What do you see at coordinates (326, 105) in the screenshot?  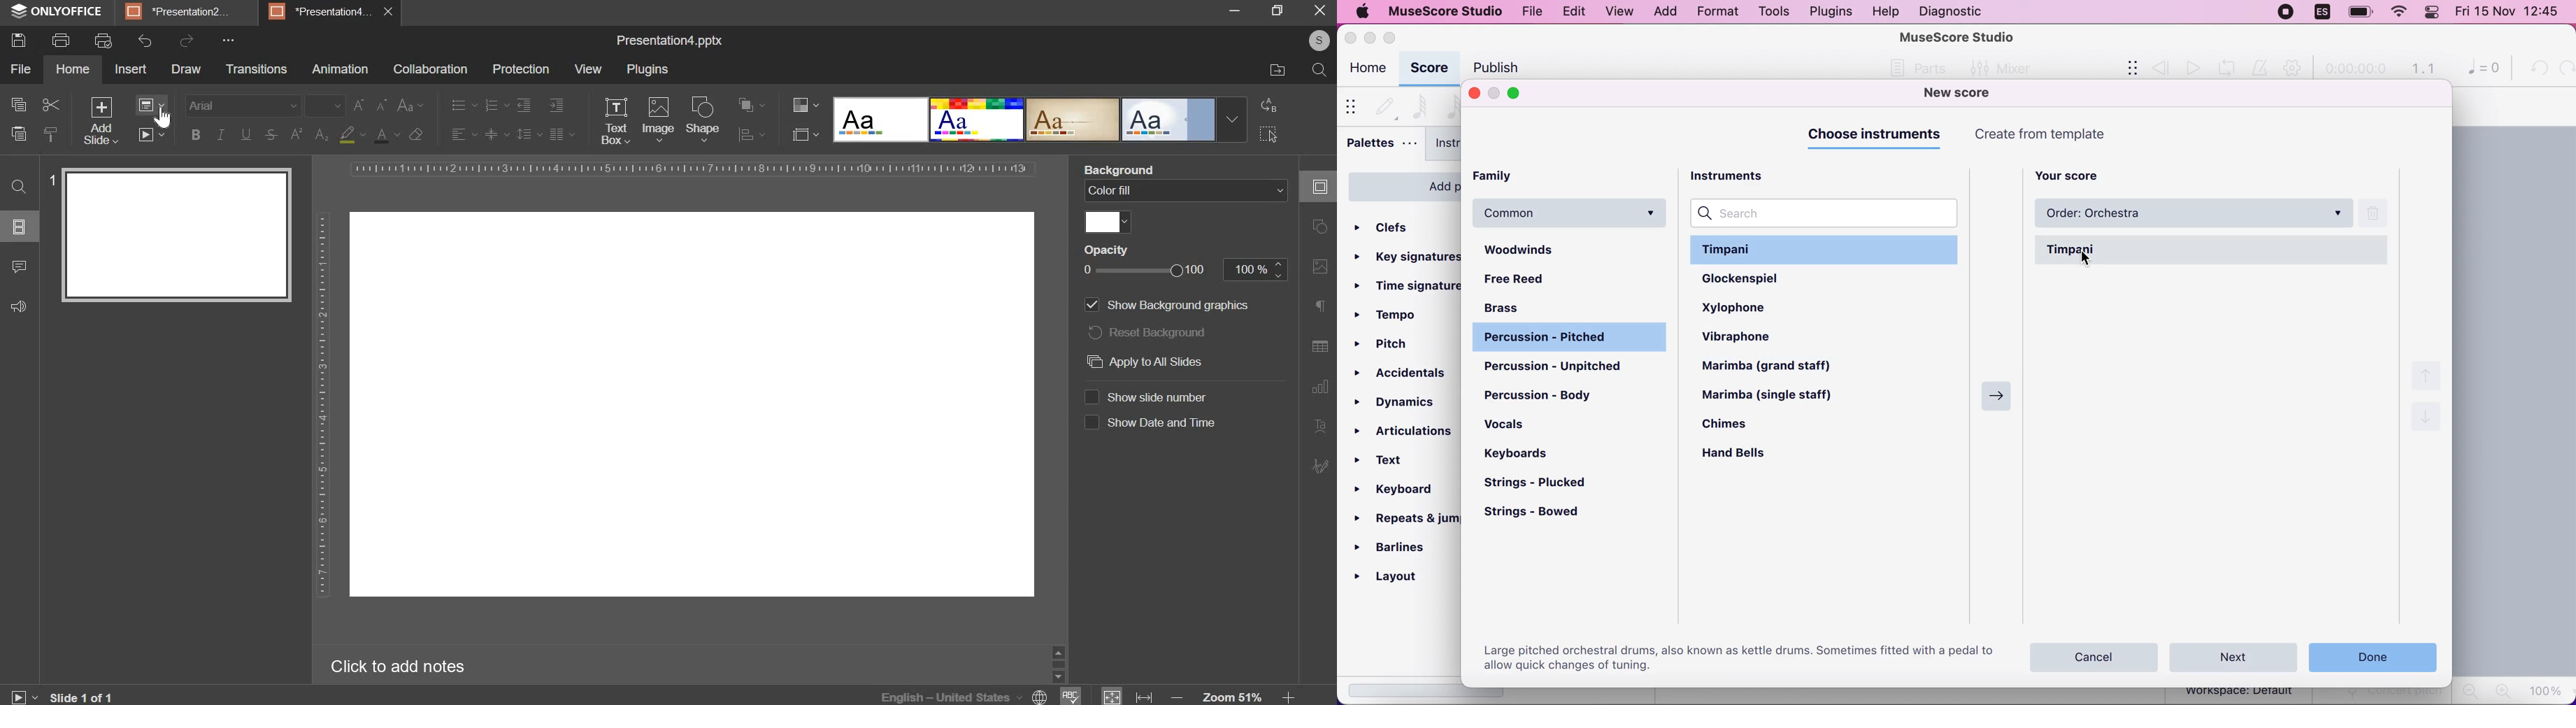 I see `font size` at bounding box center [326, 105].